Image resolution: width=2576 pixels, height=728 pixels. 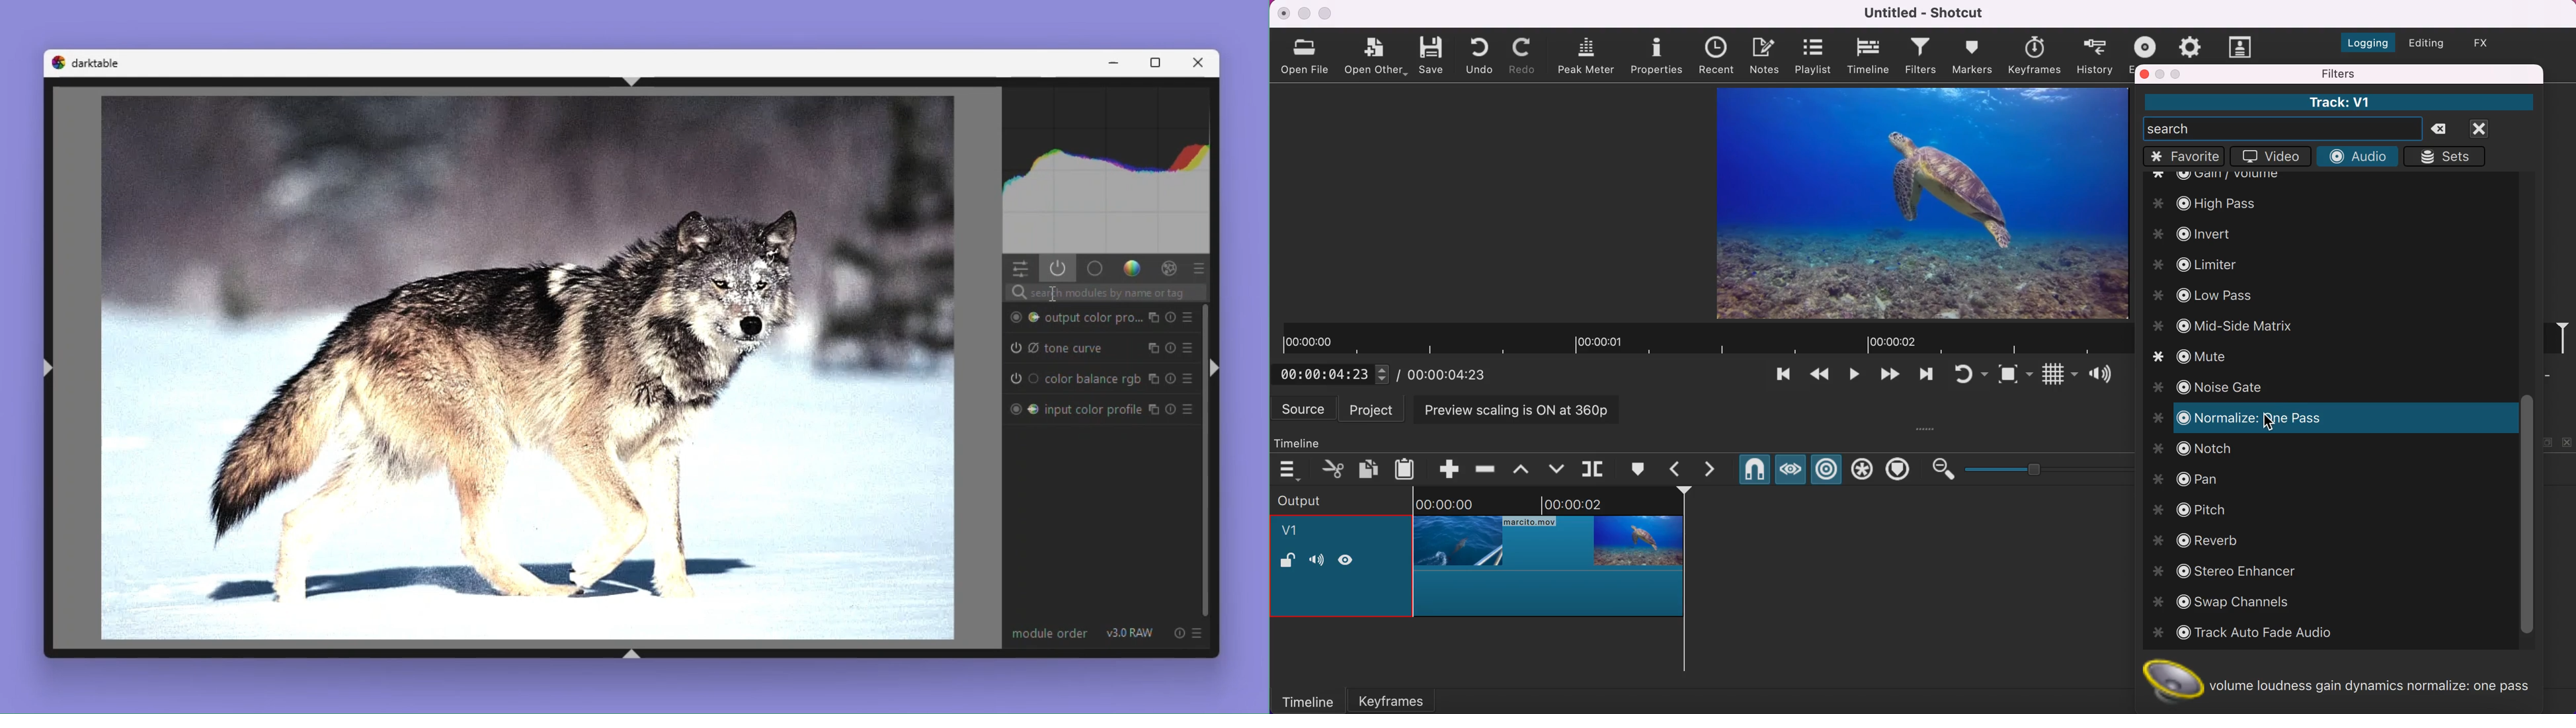 I want to click on maximize, so click(x=1327, y=13).